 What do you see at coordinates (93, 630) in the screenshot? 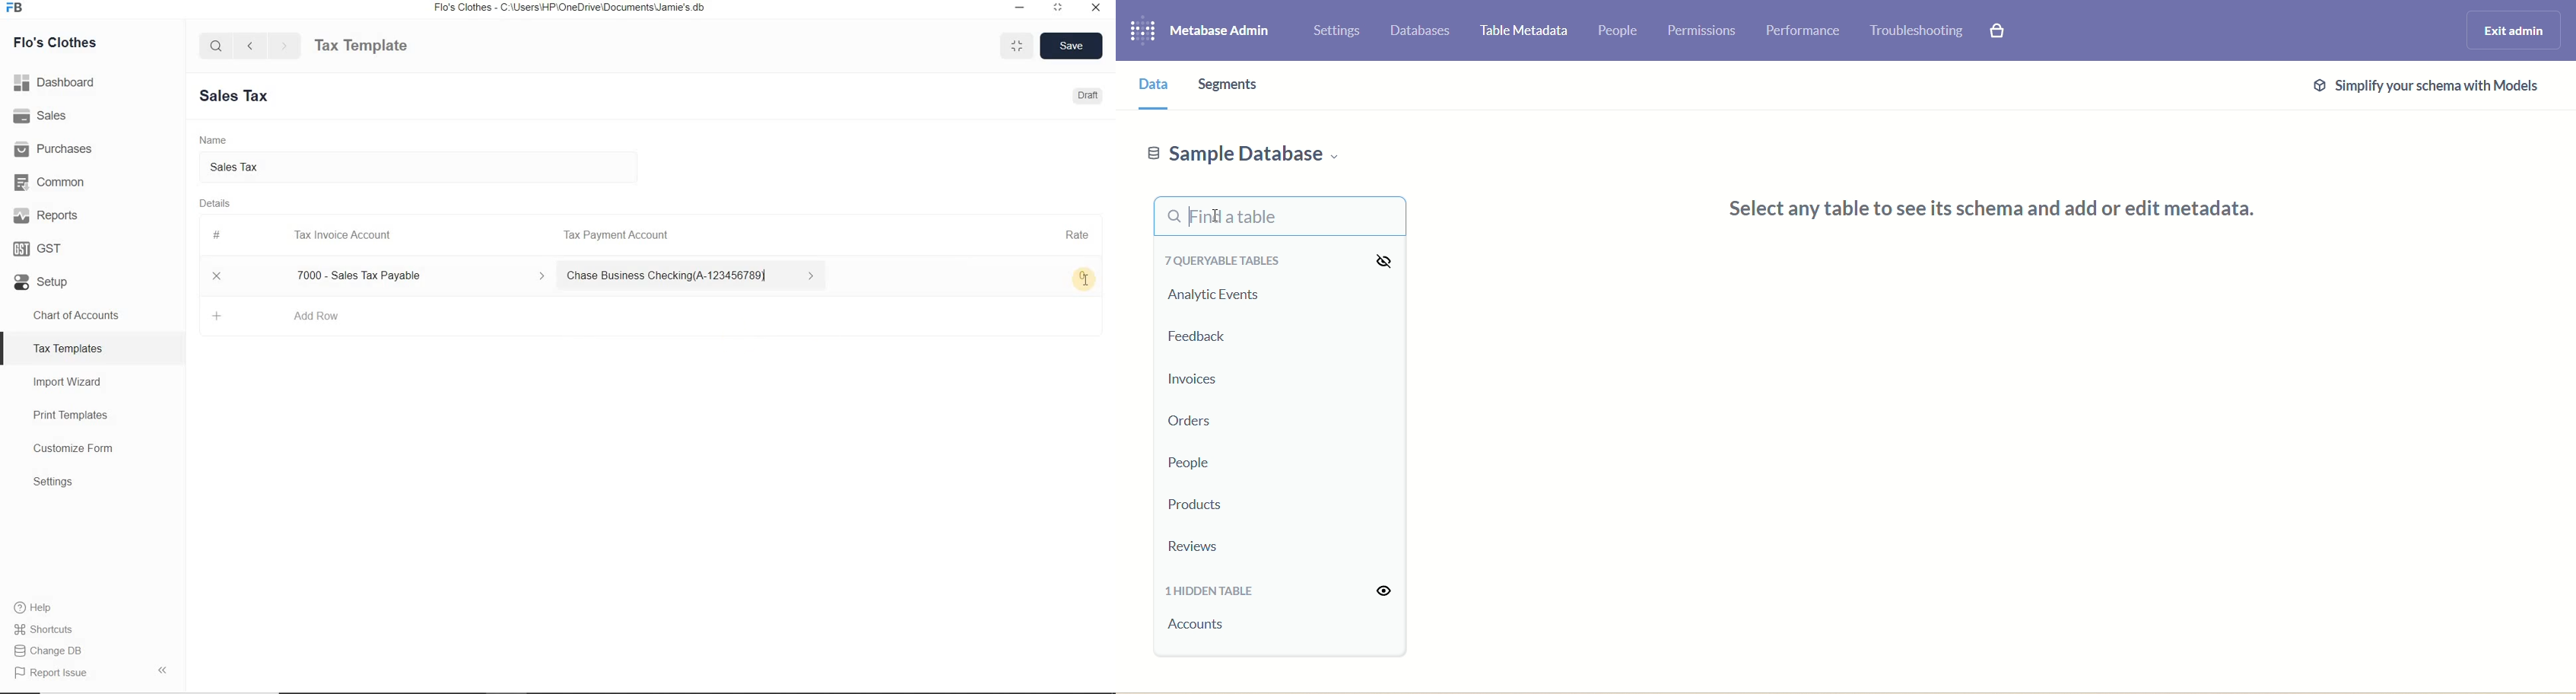
I see `Shortcuts` at bounding box center [93, 630].